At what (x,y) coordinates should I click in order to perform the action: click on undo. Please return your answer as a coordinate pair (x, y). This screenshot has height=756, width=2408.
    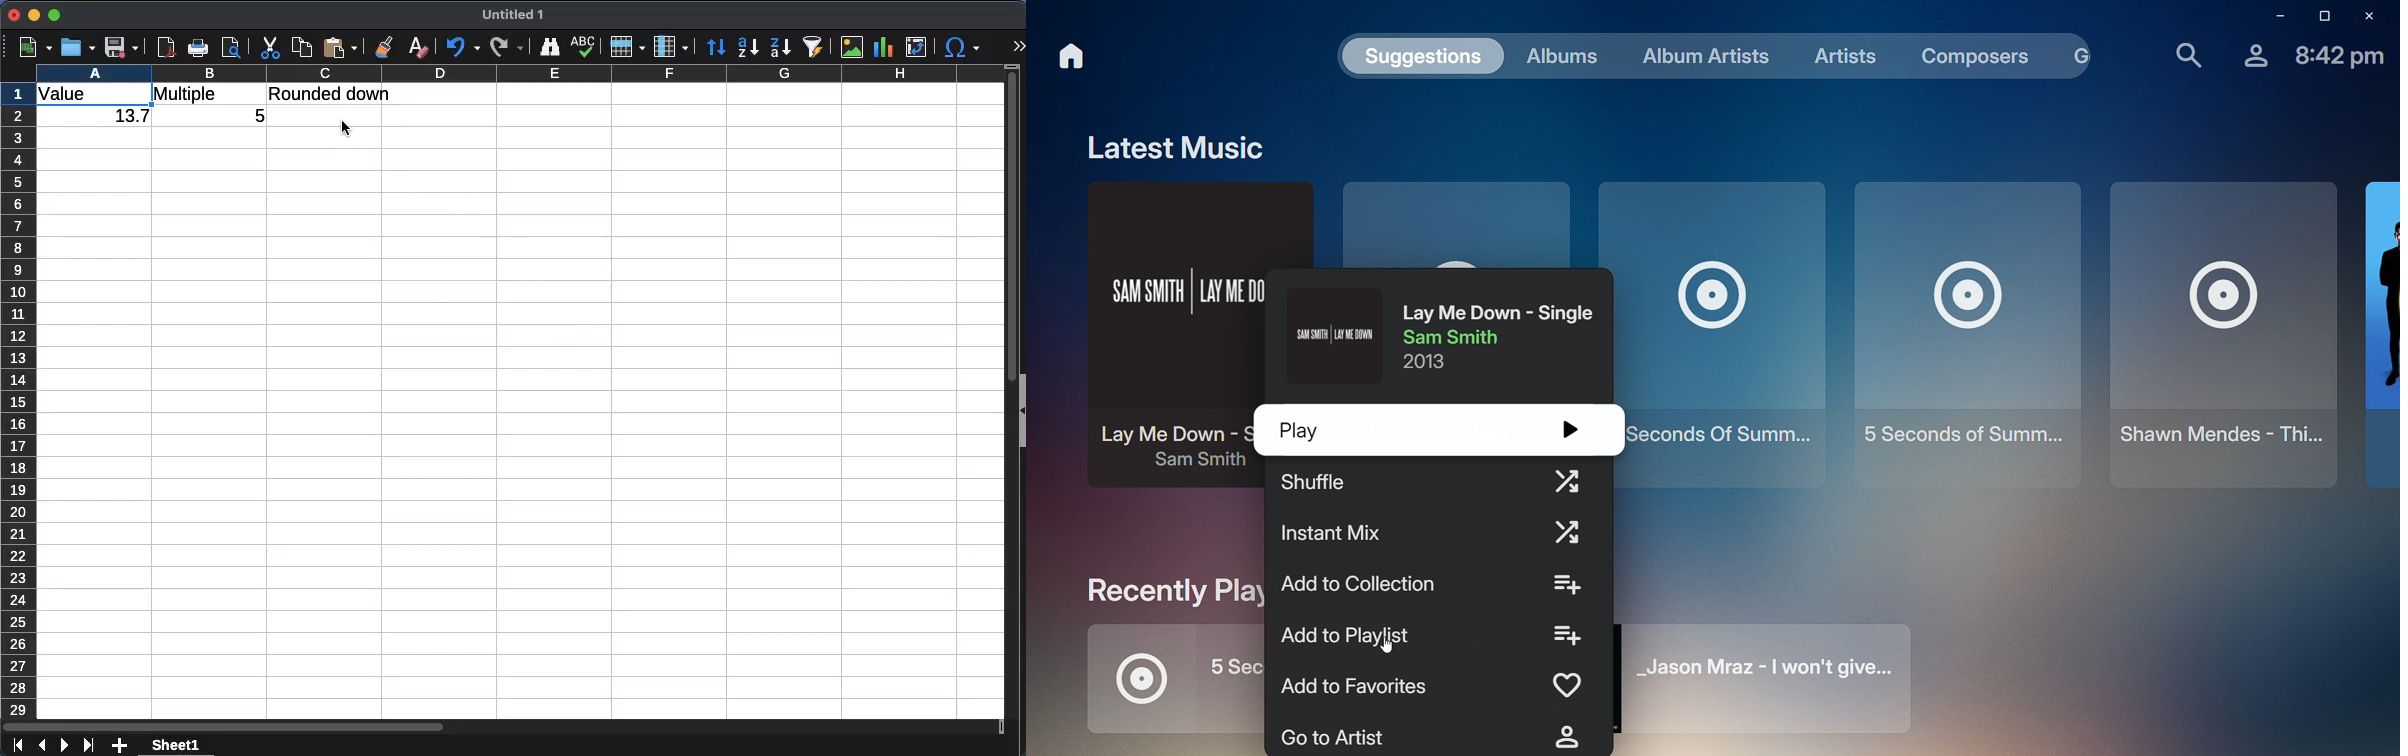
    Looking at the image, I should click on (462, 47).